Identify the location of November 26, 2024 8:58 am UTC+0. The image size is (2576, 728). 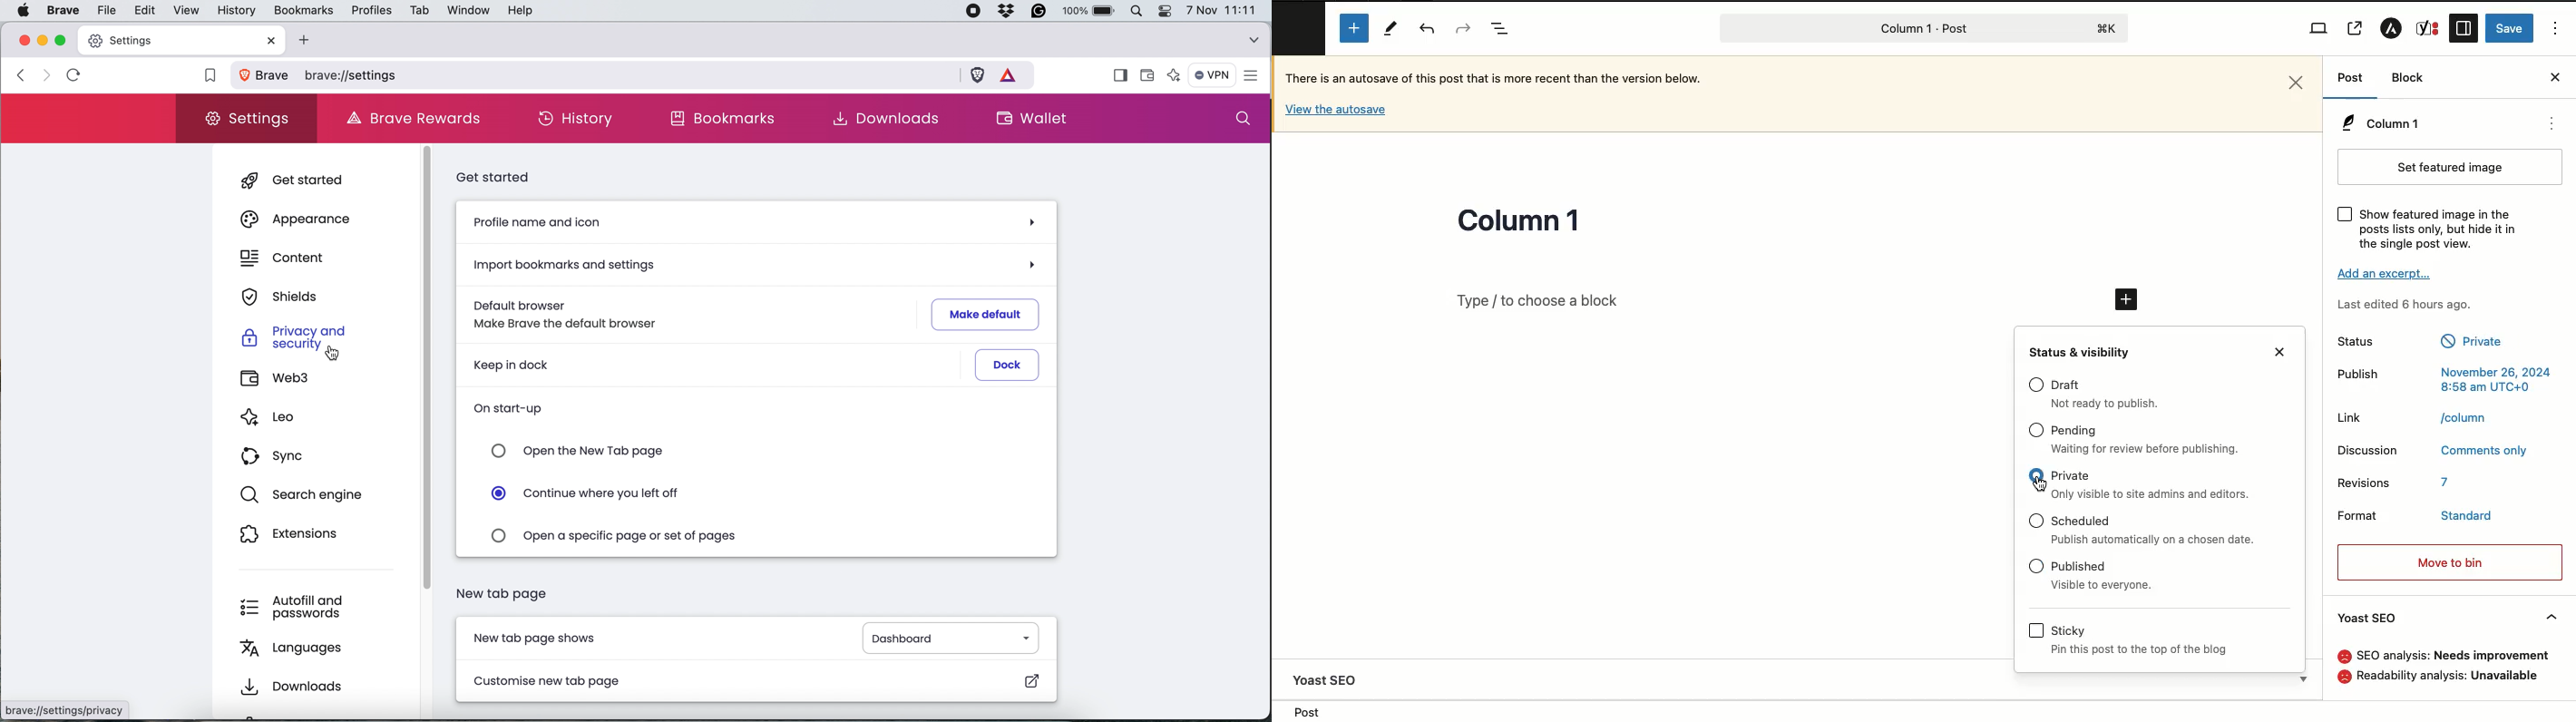
(2494, 379).